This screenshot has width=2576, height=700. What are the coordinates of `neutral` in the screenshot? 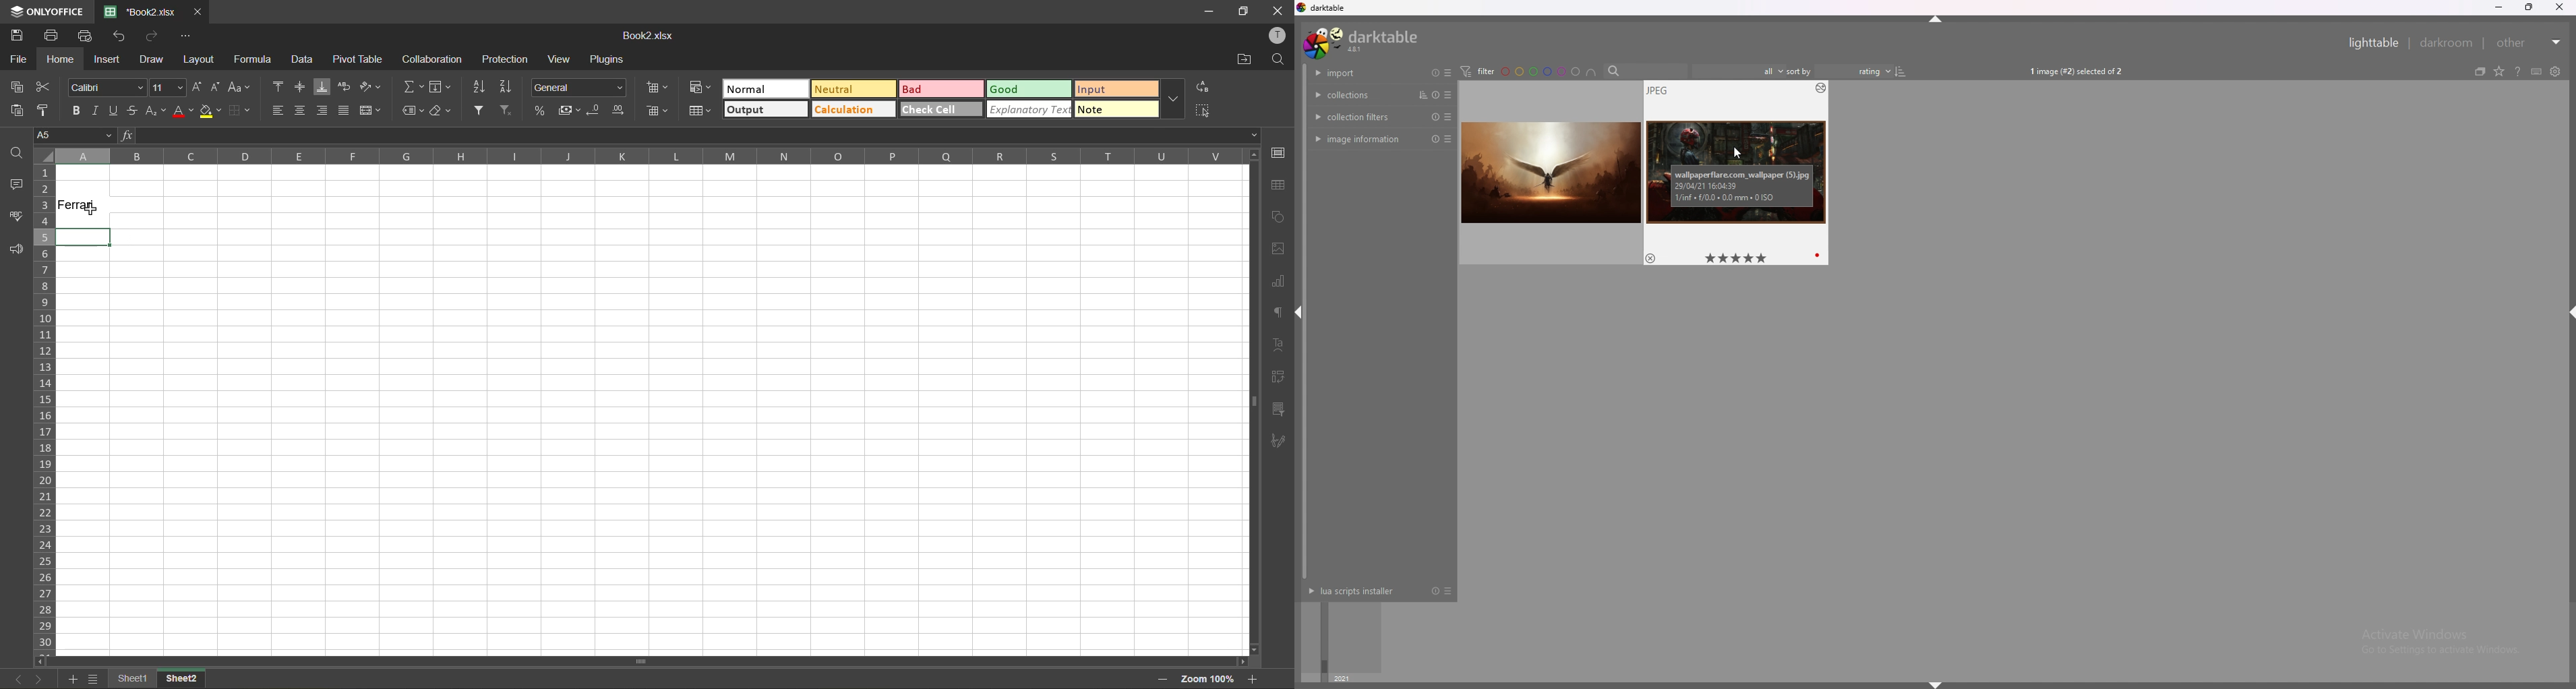 It's located at (849, 88).